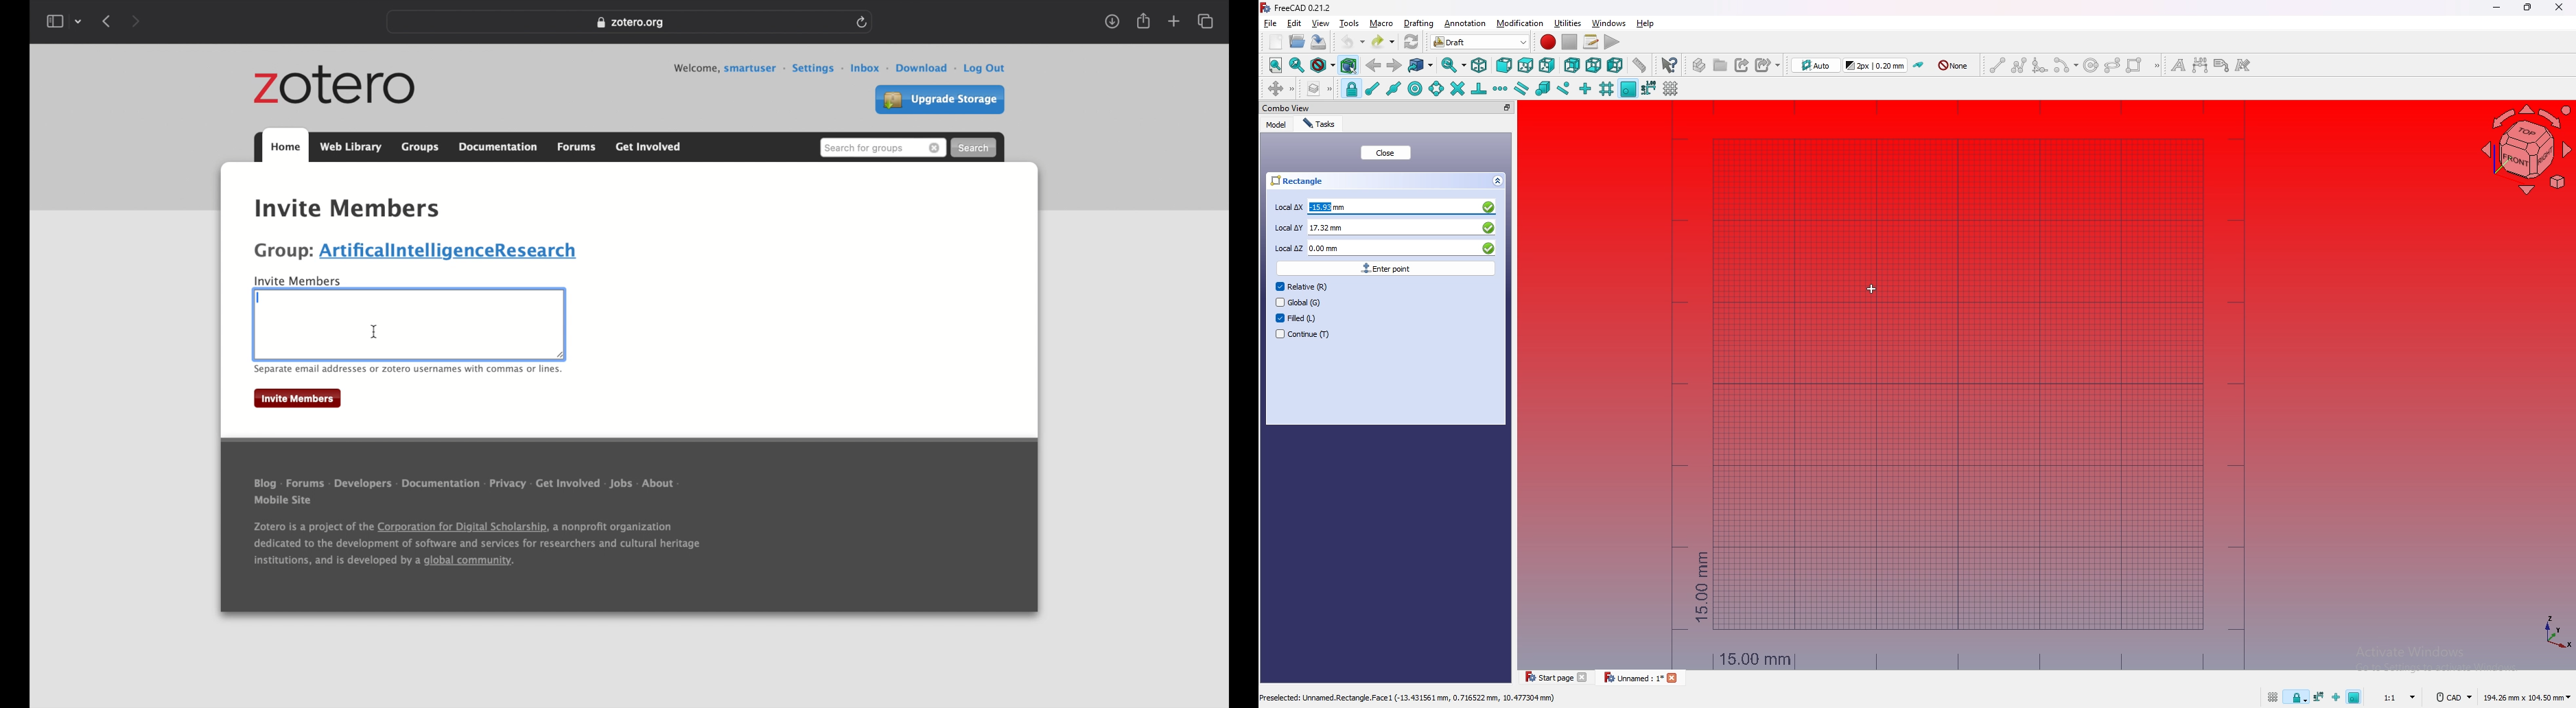 The image size is (2576, 728). Describe the element at coordinates (1501, 41) in the screenshot. I see `switch between workbenches` at that location.